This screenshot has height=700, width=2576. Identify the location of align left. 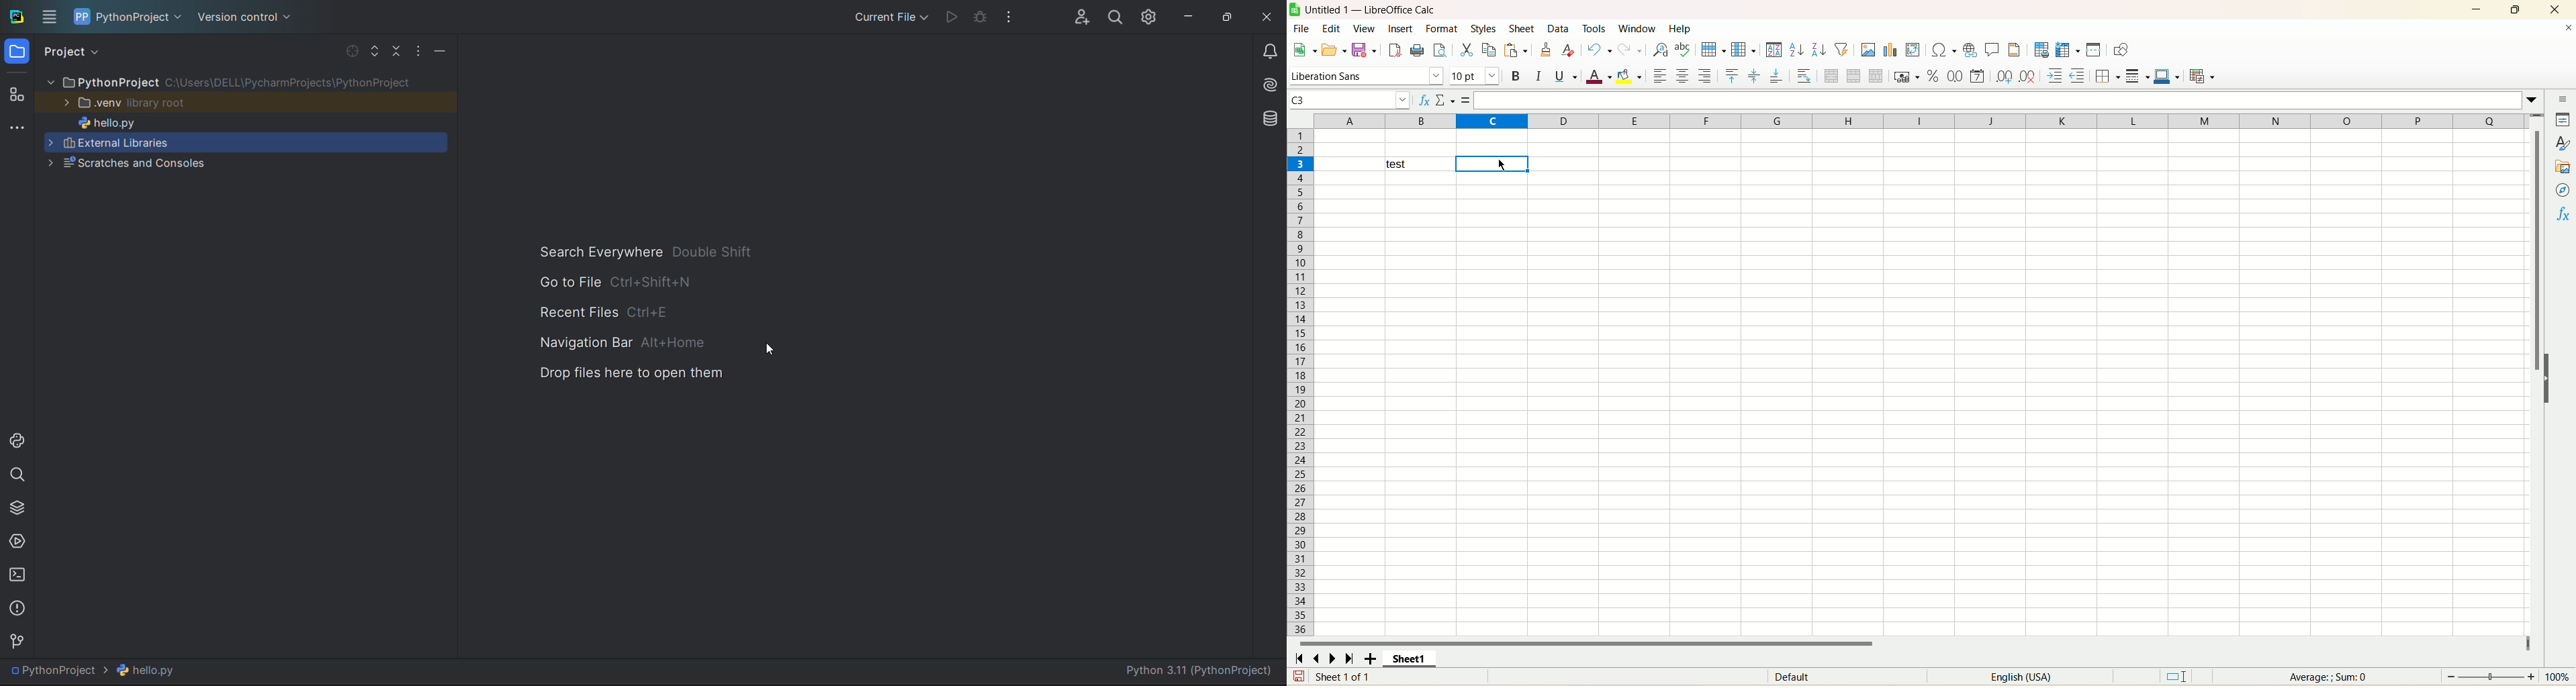
(1659, 76).